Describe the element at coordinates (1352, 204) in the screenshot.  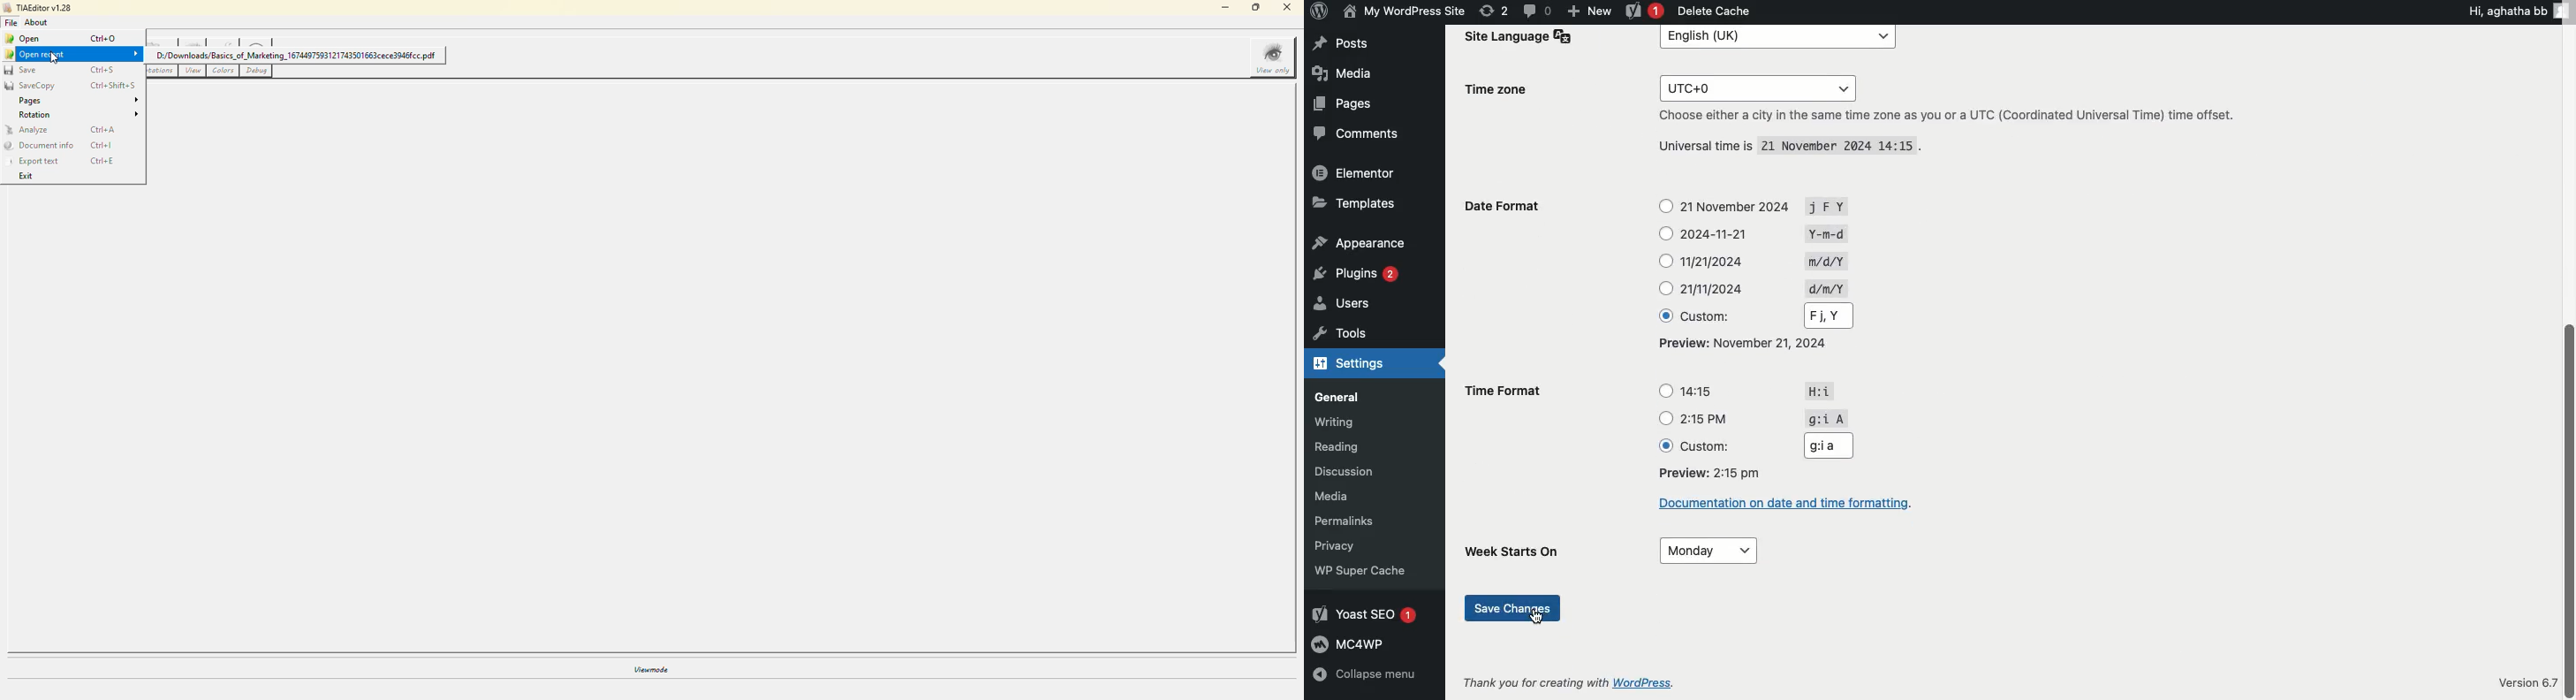
I see `Templates` at that location.